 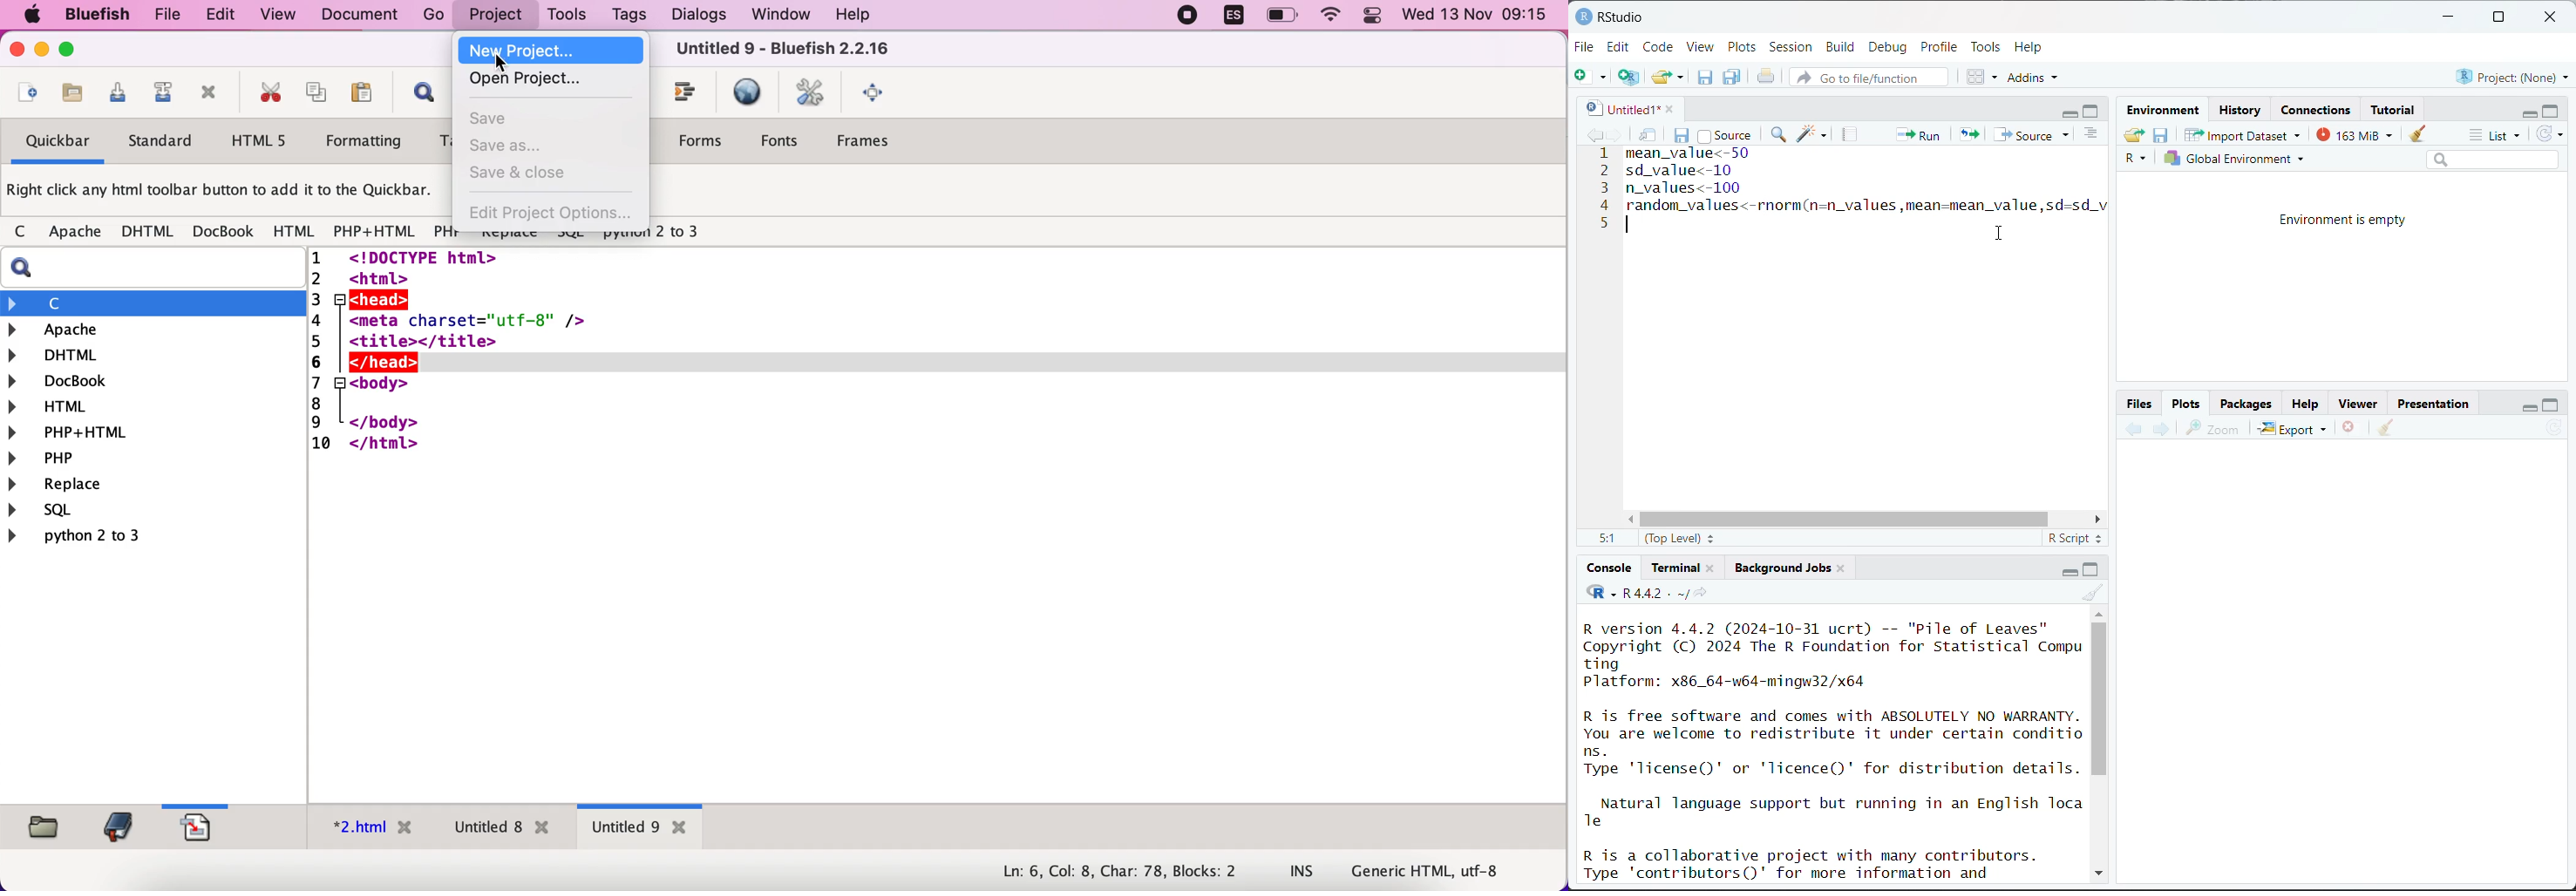 I want to click on random_values<-rnorm(n=n_values ,mean=mean_value,sd=sd_v, so click(x=1865, y=205).